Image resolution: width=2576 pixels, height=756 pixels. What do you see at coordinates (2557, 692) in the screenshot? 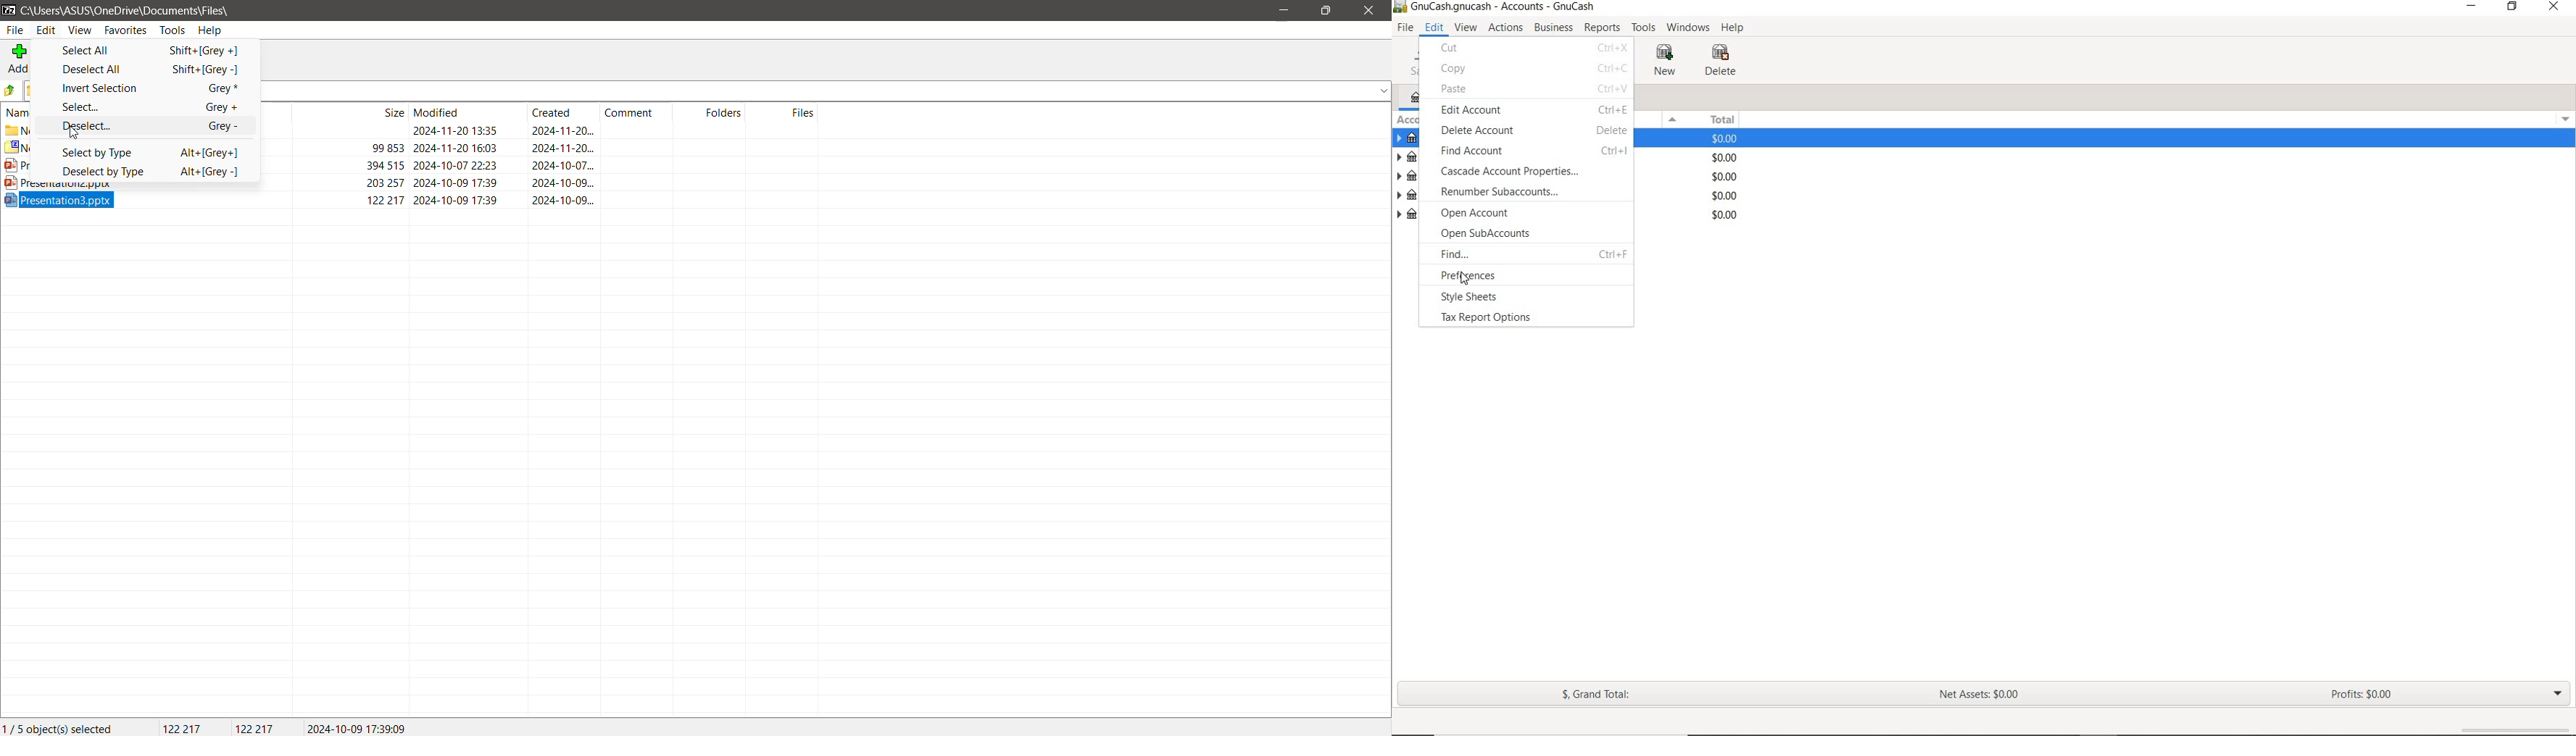
I see `EXPAND` at bounding box center [2557, 692].